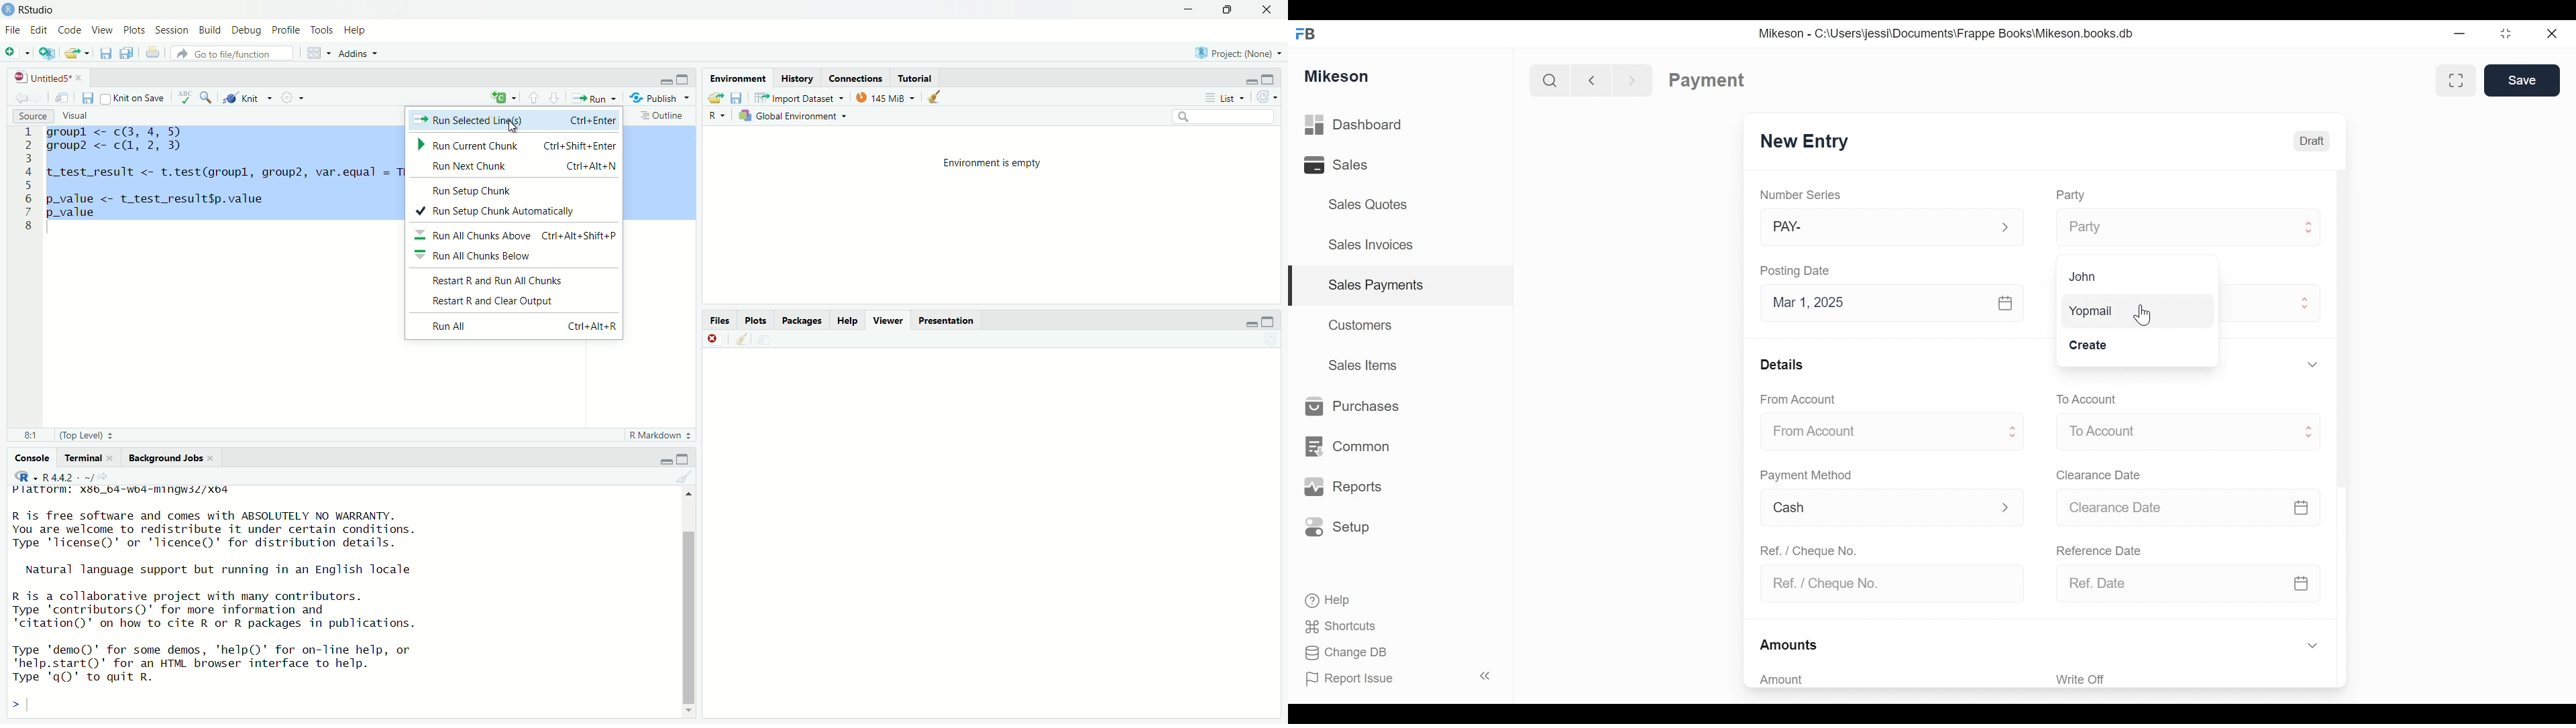 The width and height of the screenshot is (2576, 728). What do you see at coordinates (1488, 677) in the screenshot?
I see `Collapse` at bounding box center [1488, 677].